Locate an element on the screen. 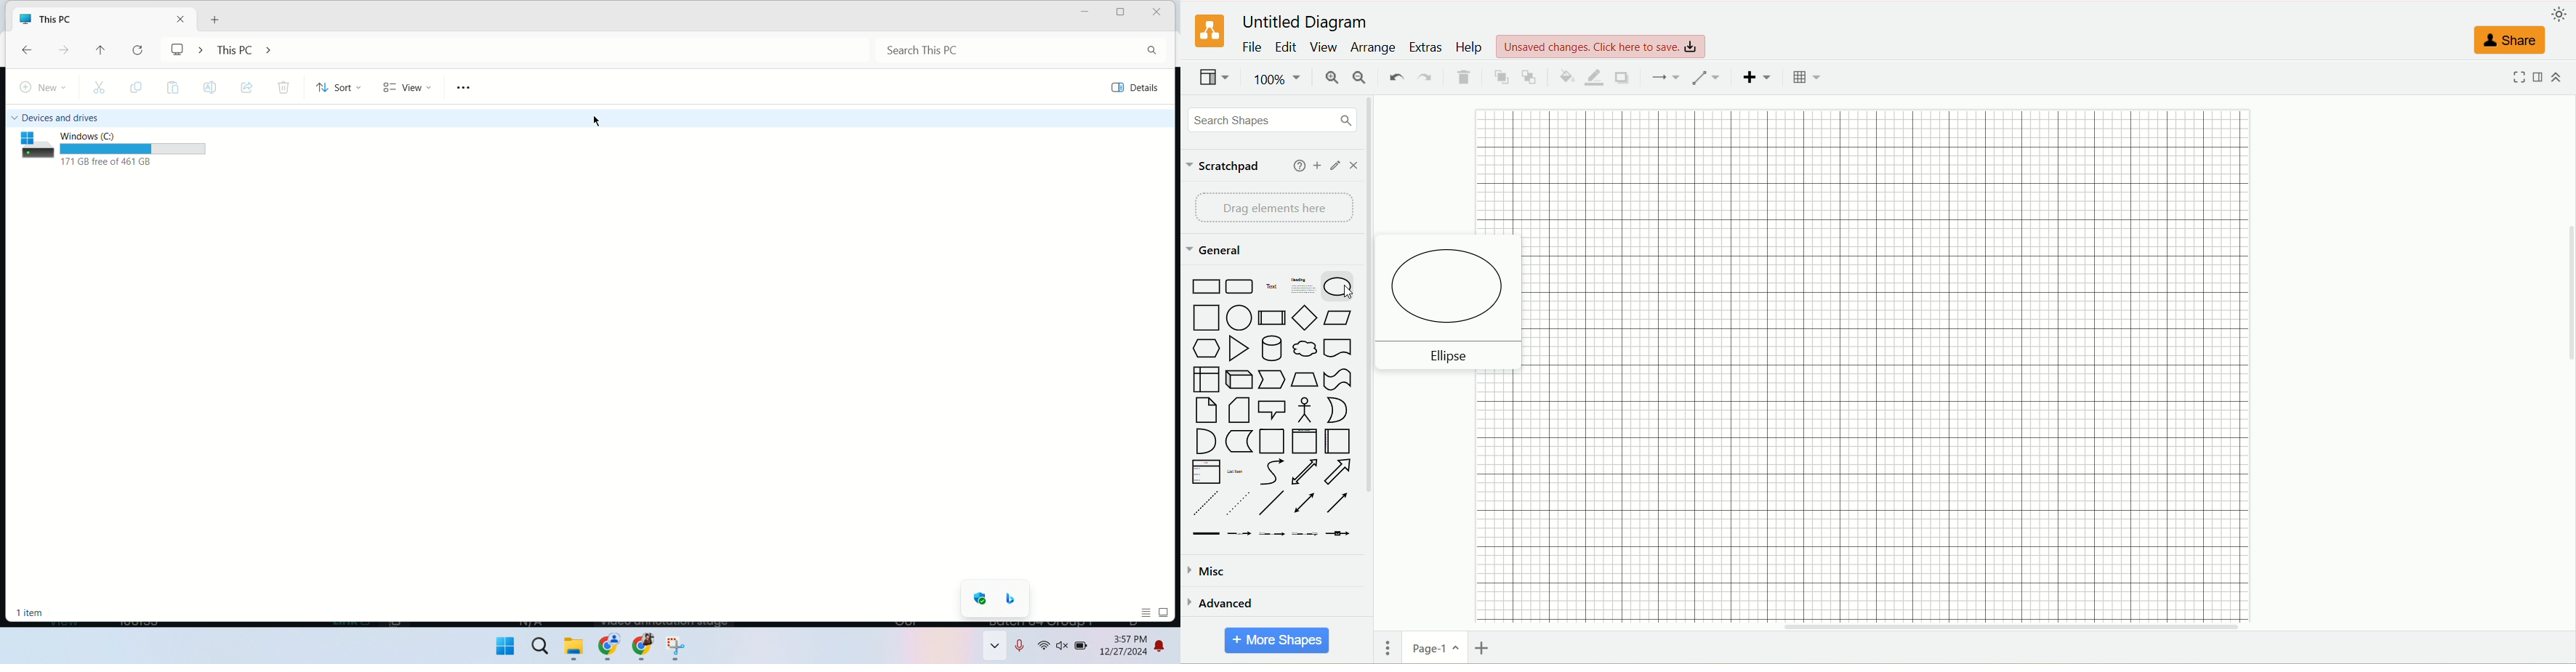 Image resolution: width=2576 pixels, height=672 pixels. TABLE is located at coordinates (1807, 78).